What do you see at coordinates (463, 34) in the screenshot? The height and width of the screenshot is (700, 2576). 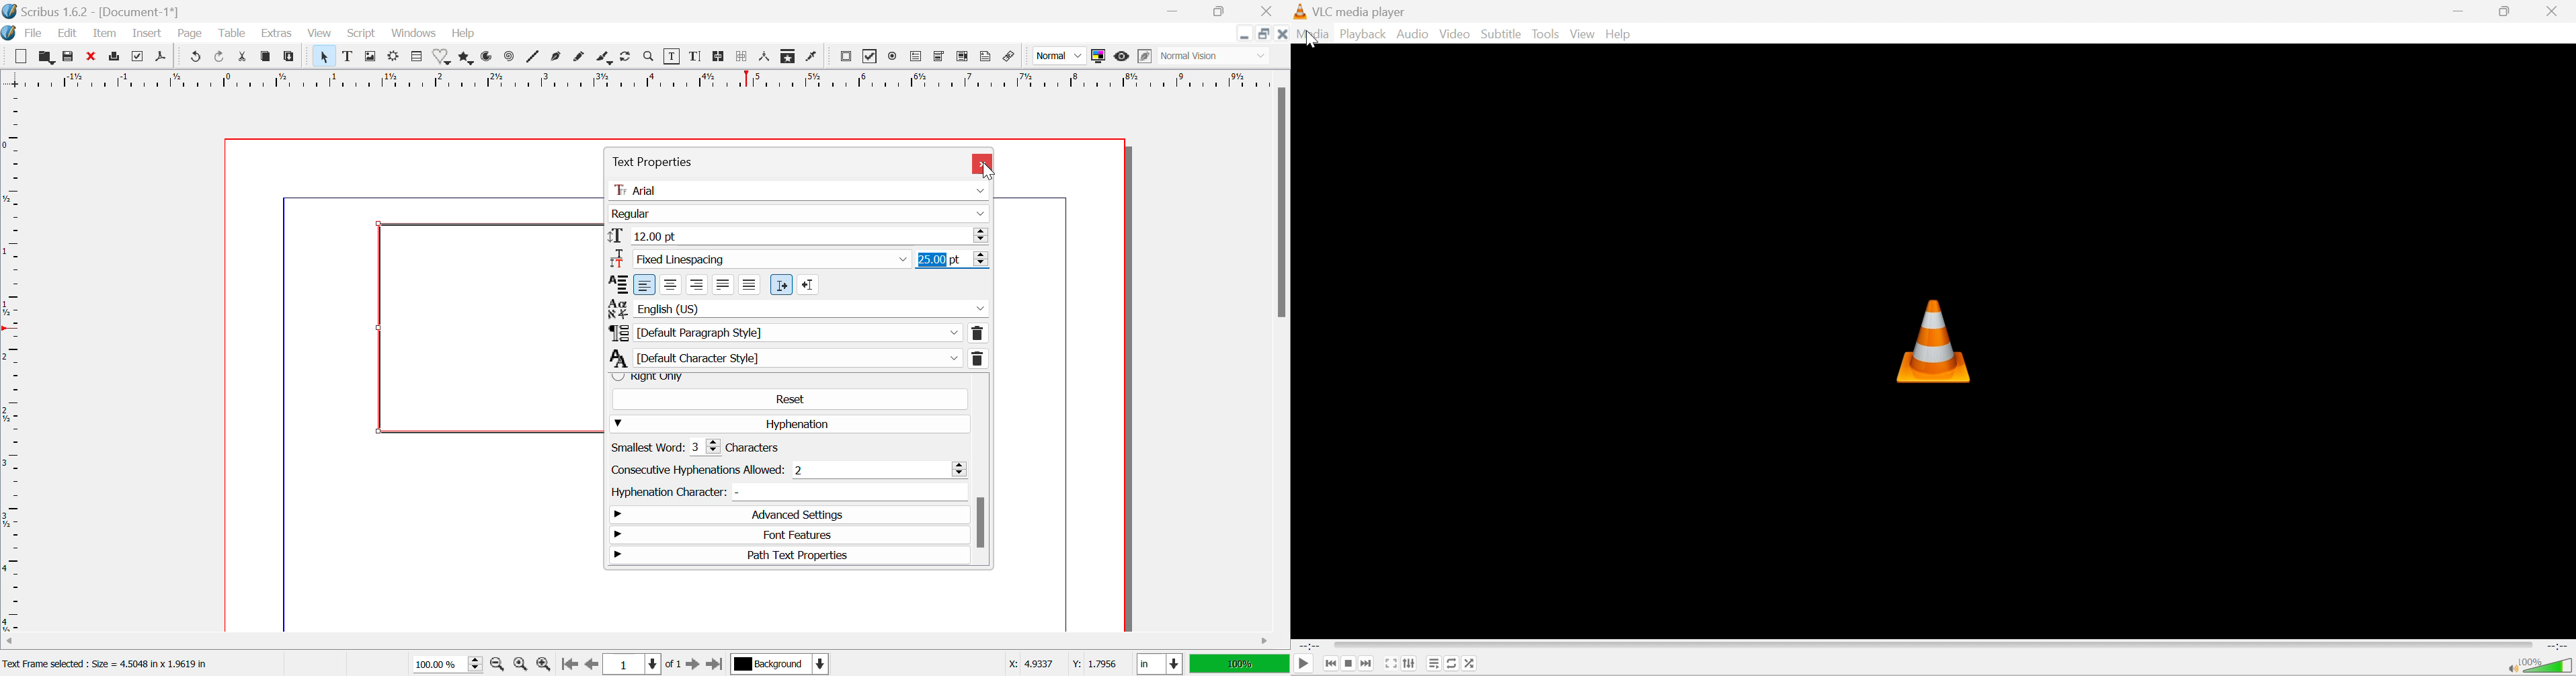 I see `Help` at bounding box center [463, 34].